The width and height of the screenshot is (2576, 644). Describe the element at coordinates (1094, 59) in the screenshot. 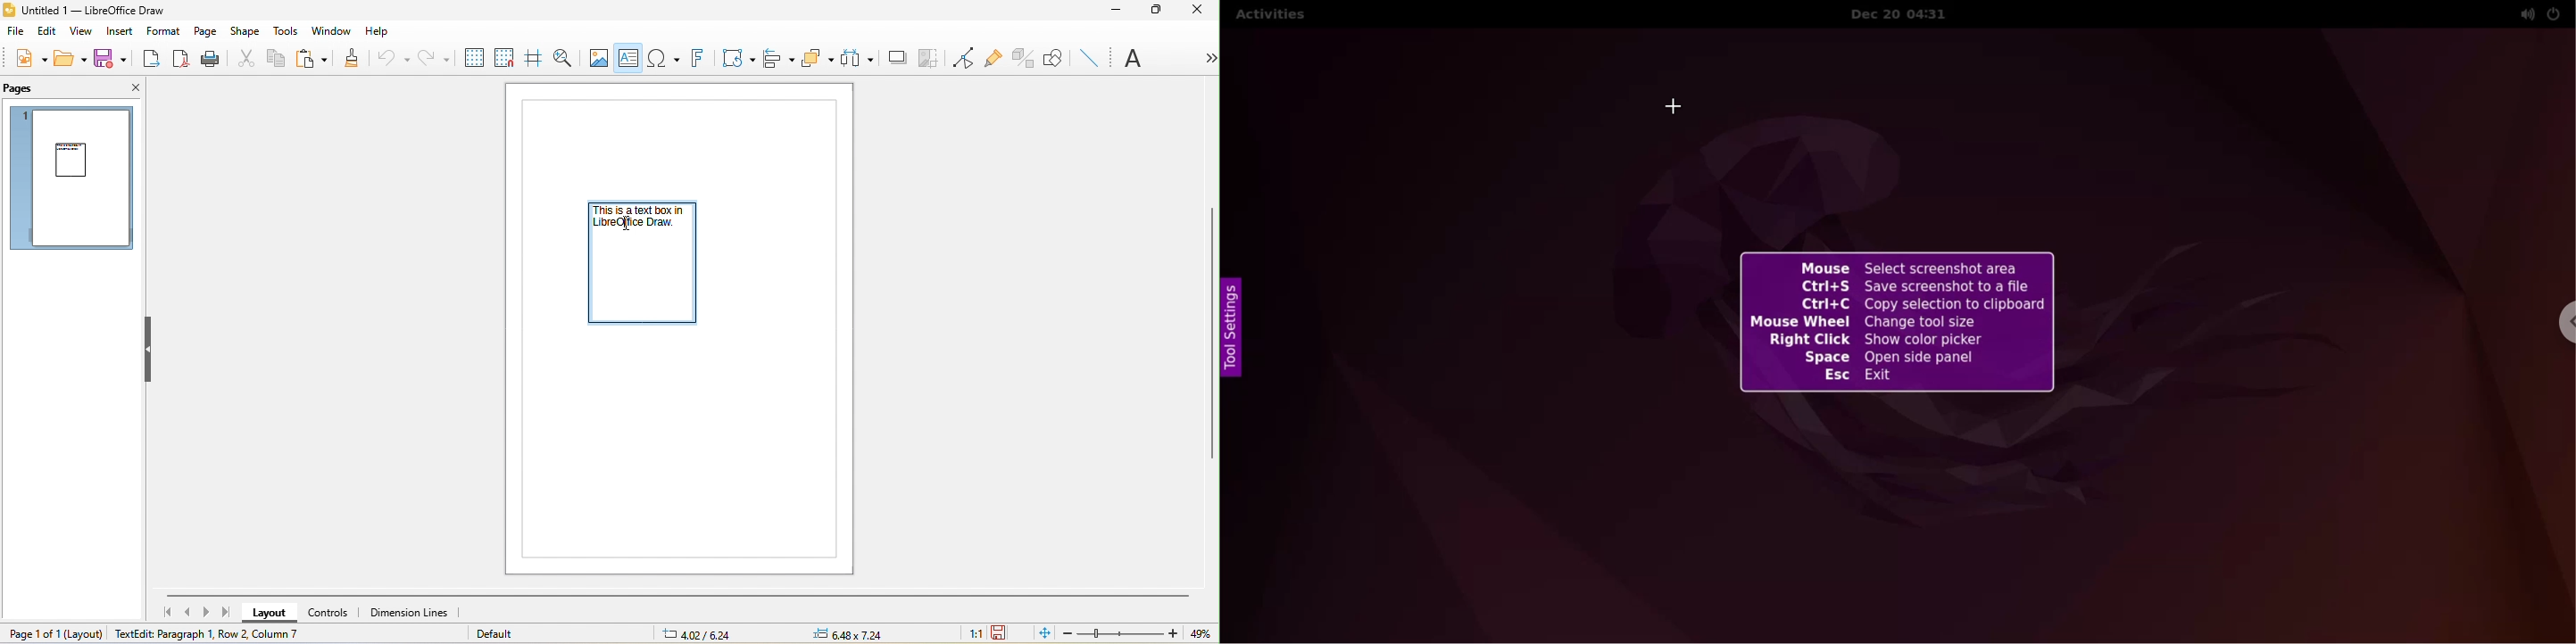

I see `insert line` at that location.